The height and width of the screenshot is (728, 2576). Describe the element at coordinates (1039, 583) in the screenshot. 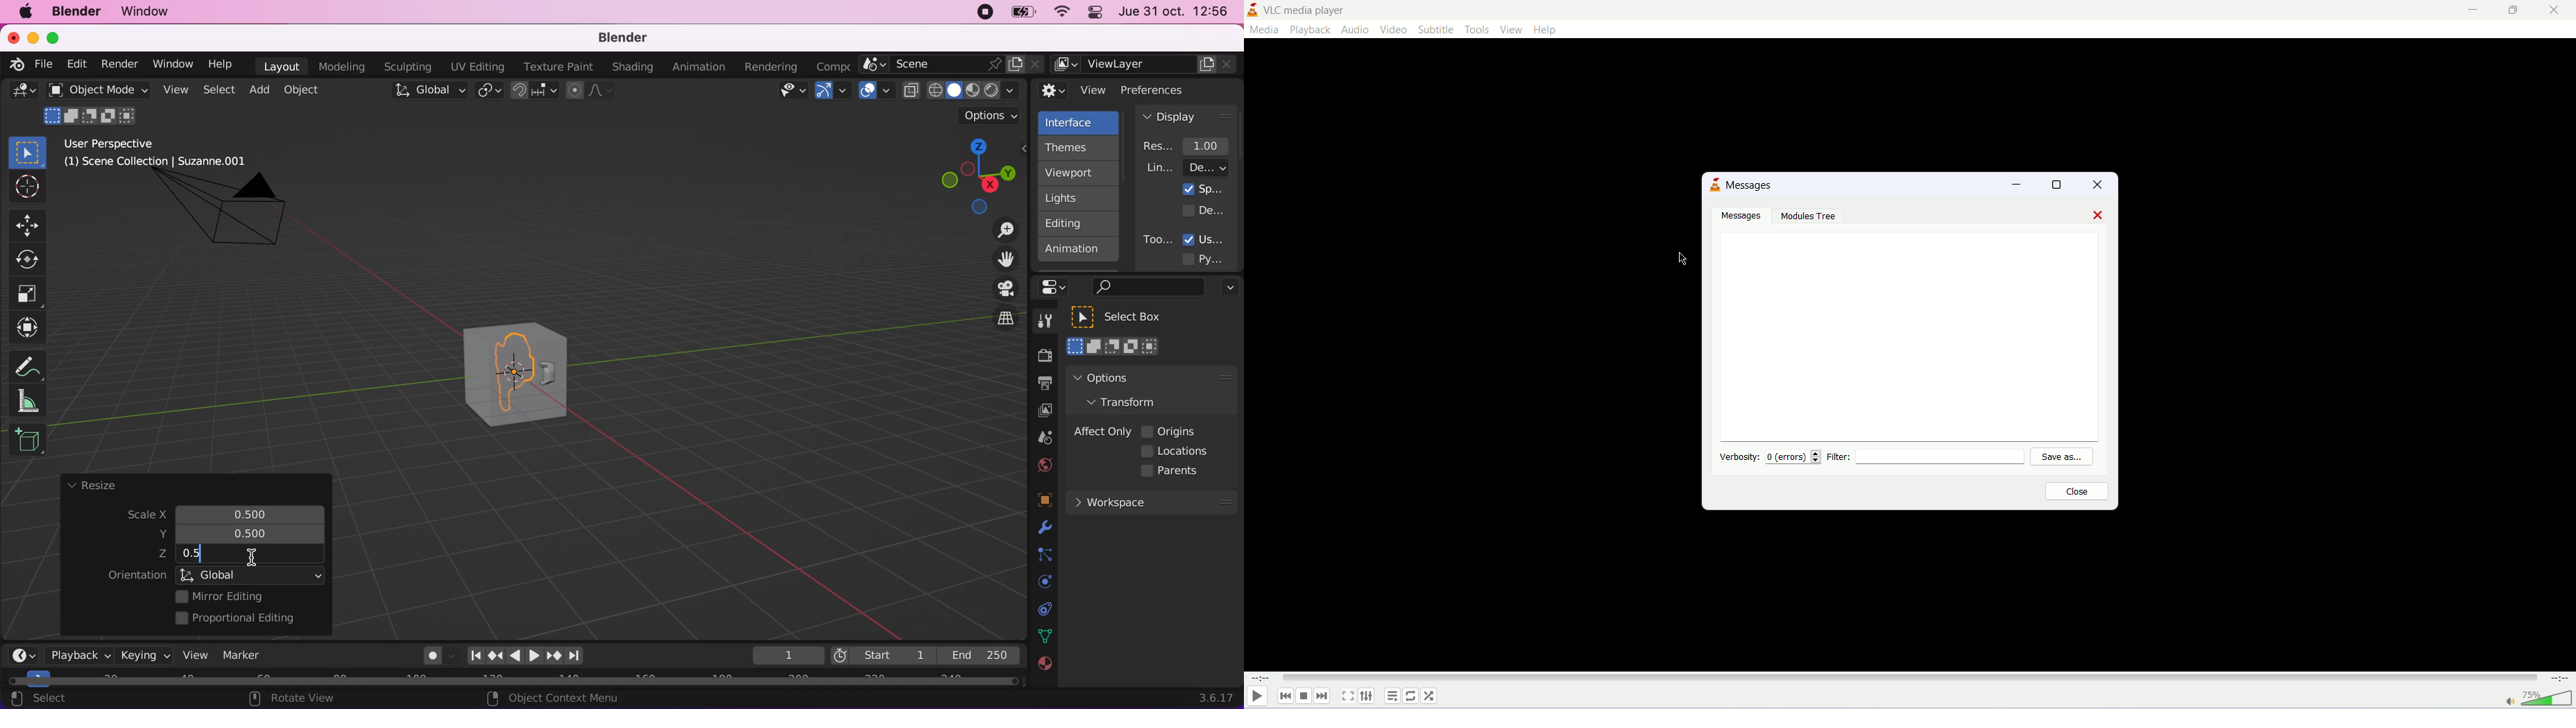

I see `physics prompts` at that location.